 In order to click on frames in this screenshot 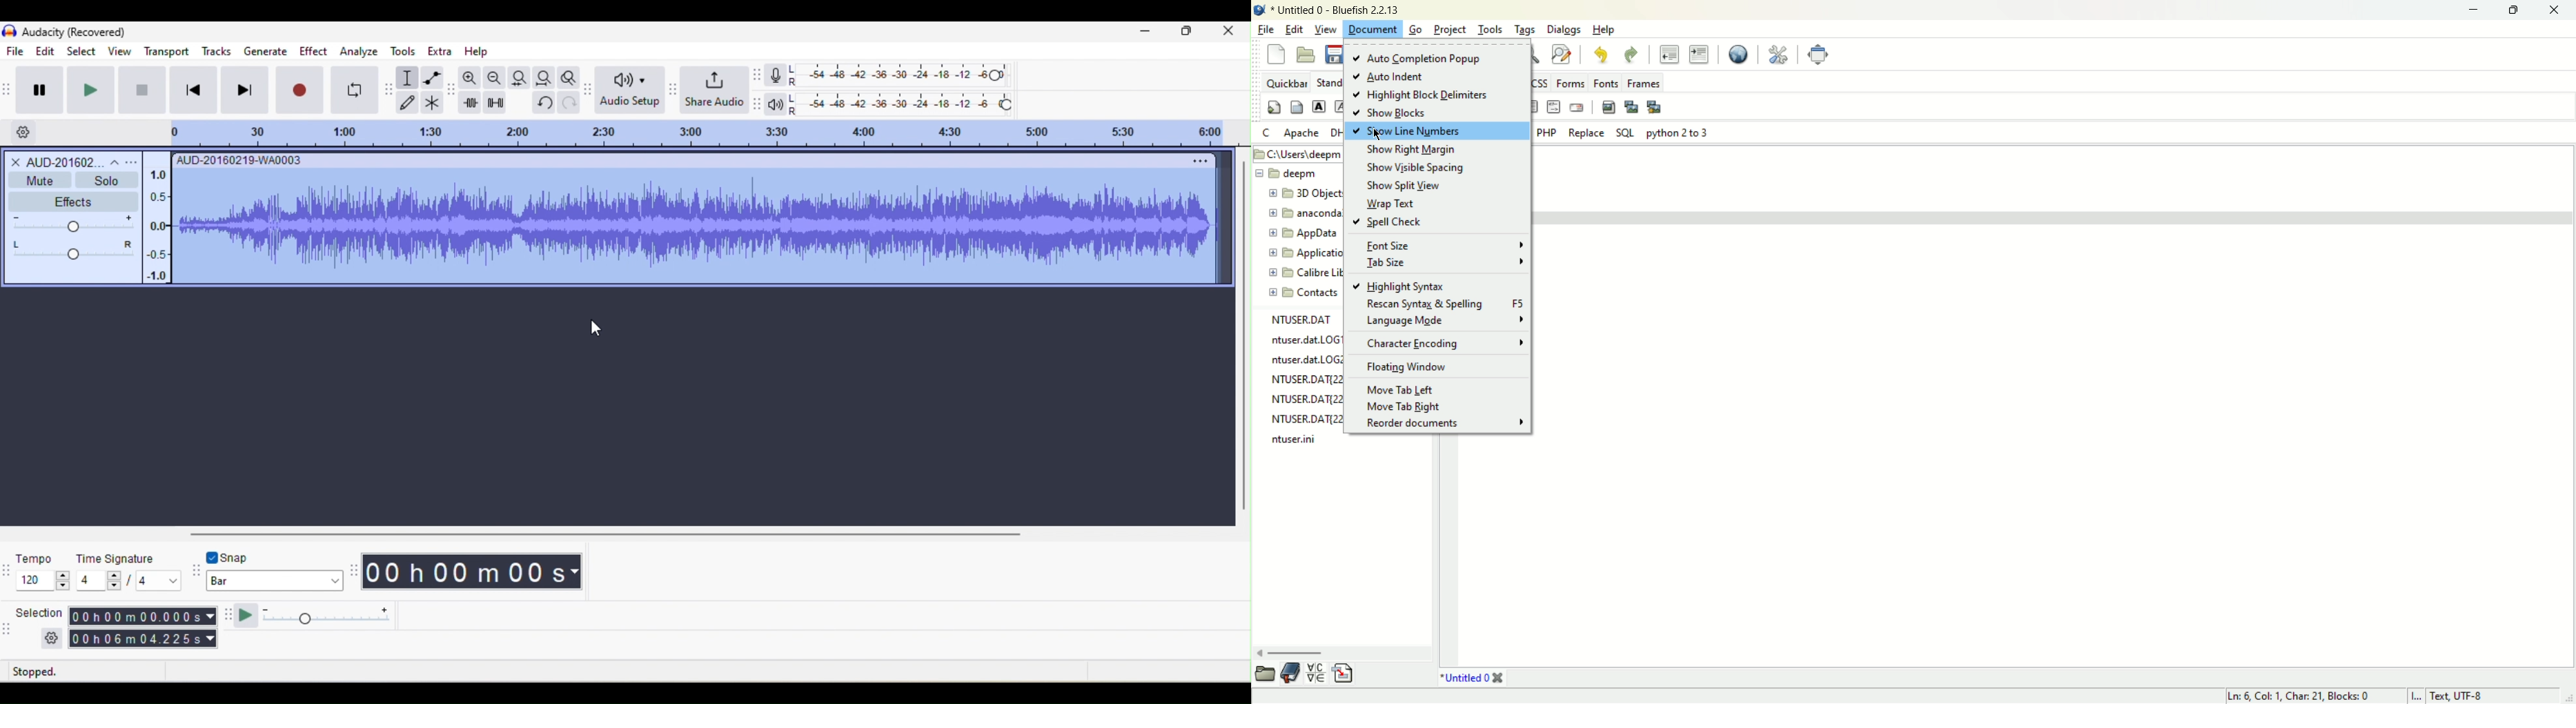, I will do `click(1642, 84)`.